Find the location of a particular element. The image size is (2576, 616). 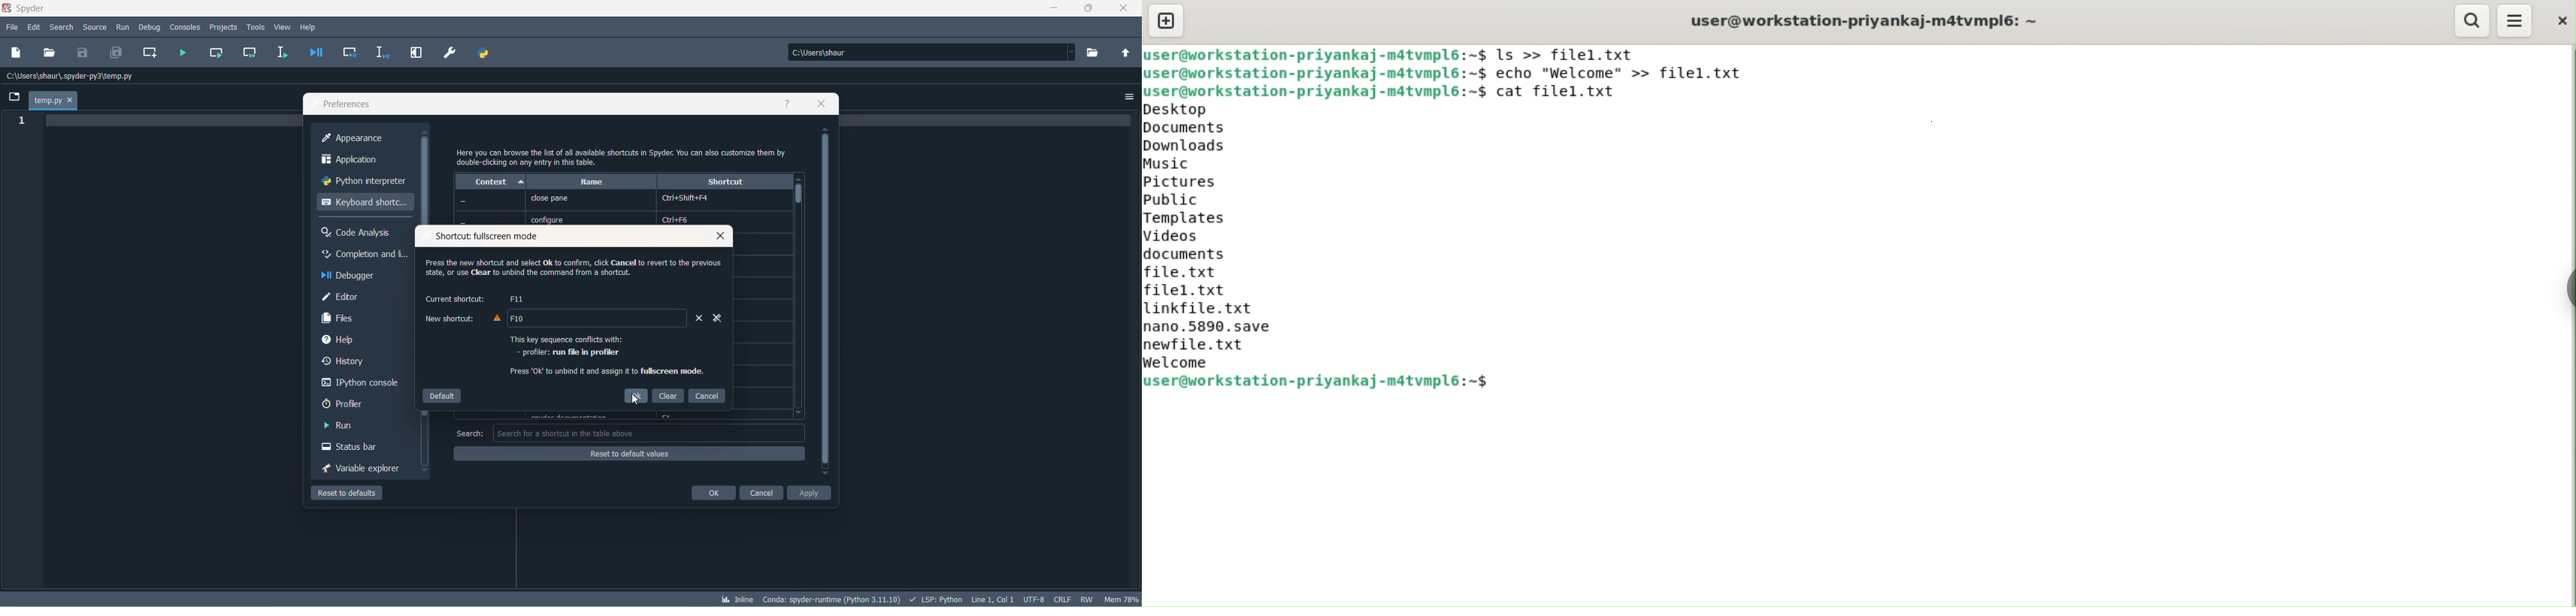

warning sign is located at coordinates (495, 318).